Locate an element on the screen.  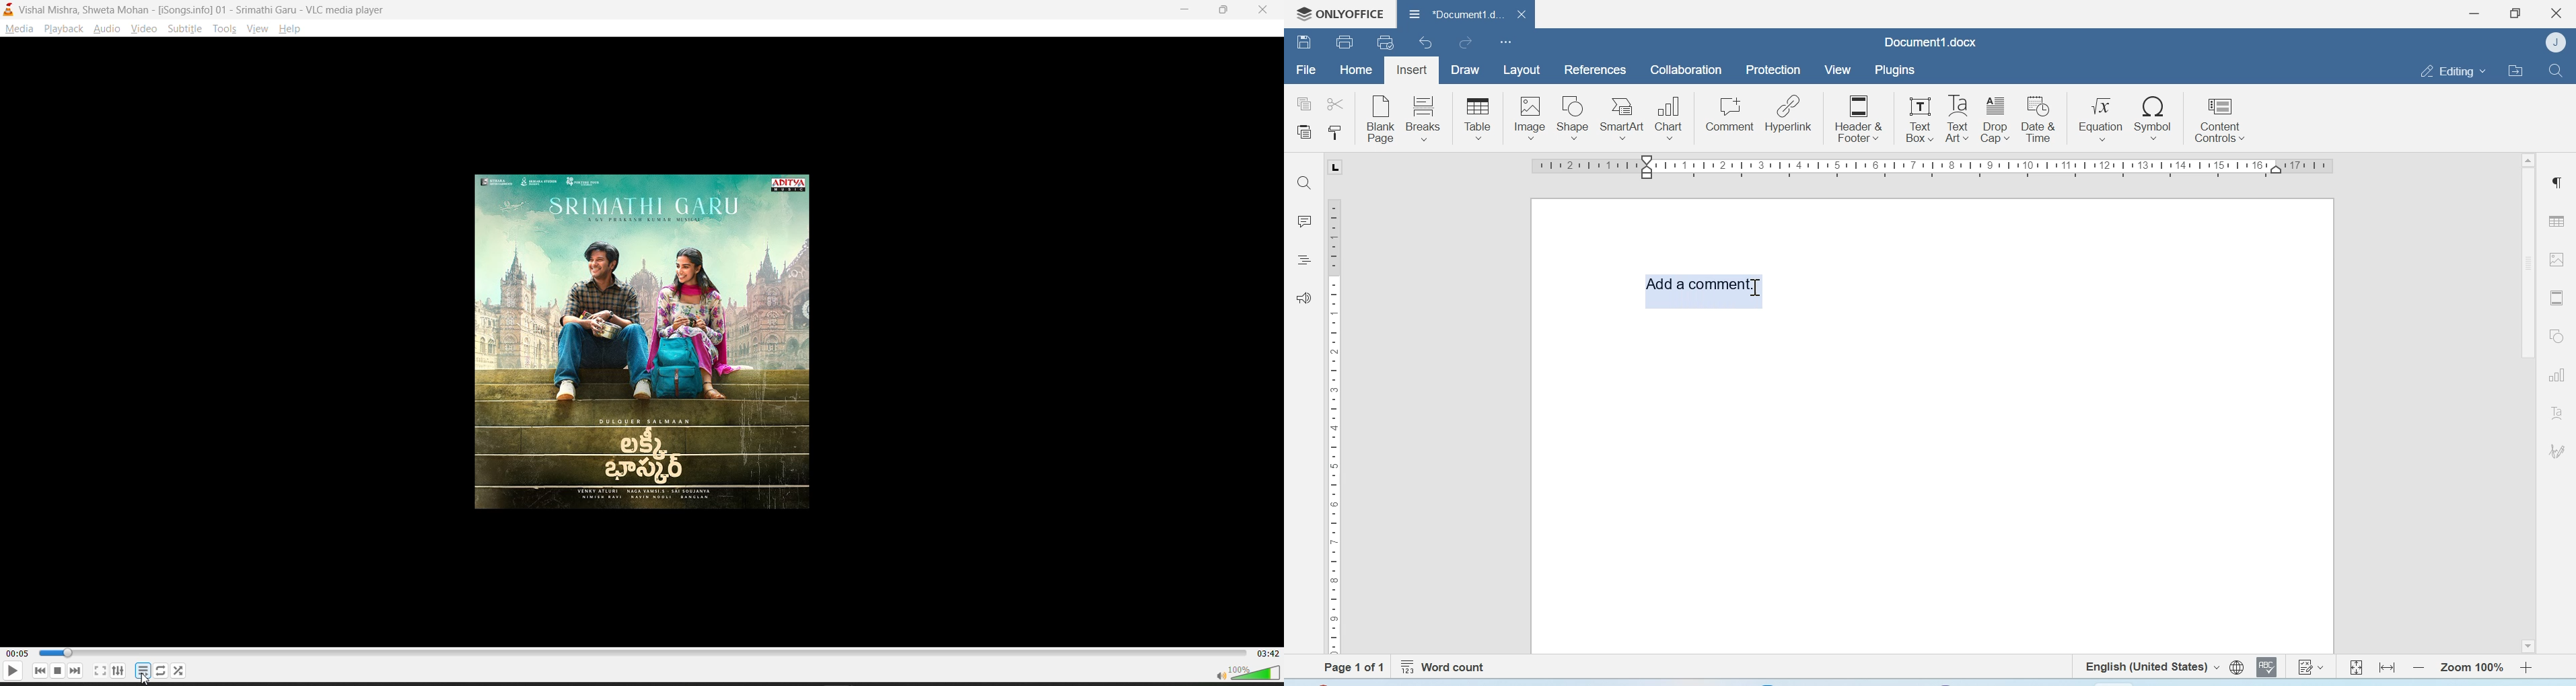
Image is located at coordinates (1529, 118).